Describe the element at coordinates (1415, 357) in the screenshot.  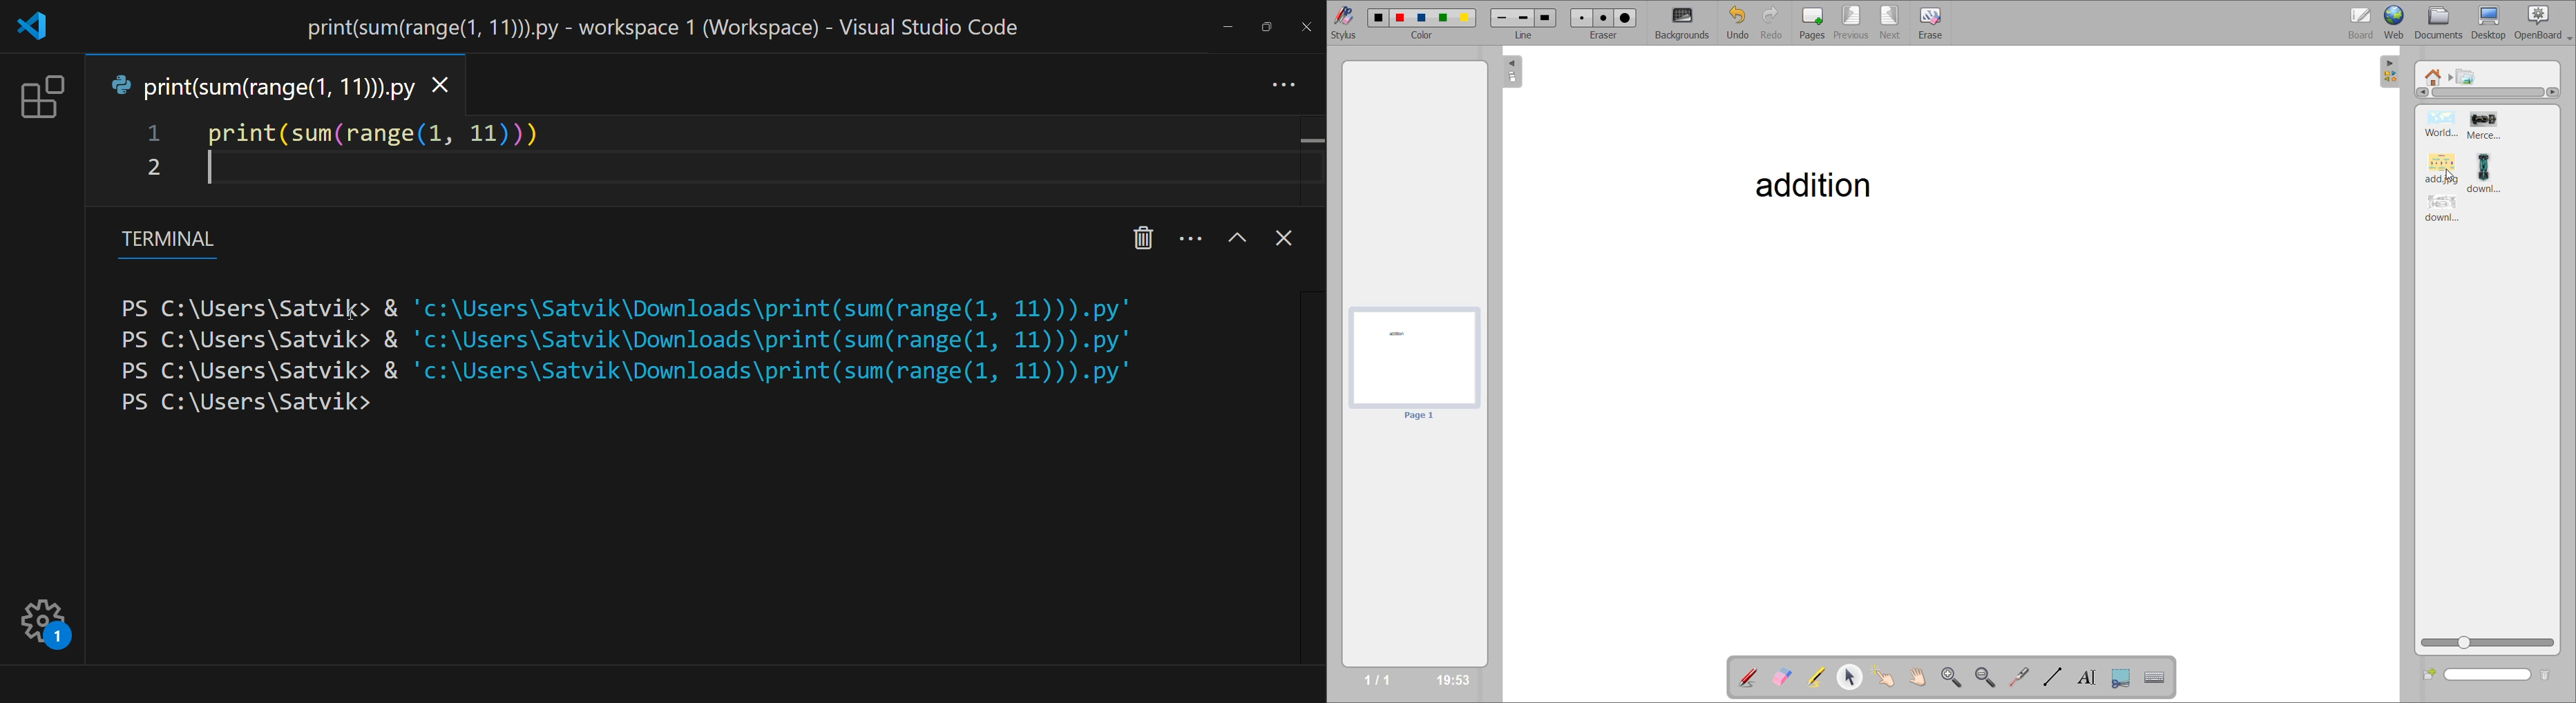
I see `page 1 preview` at that location.